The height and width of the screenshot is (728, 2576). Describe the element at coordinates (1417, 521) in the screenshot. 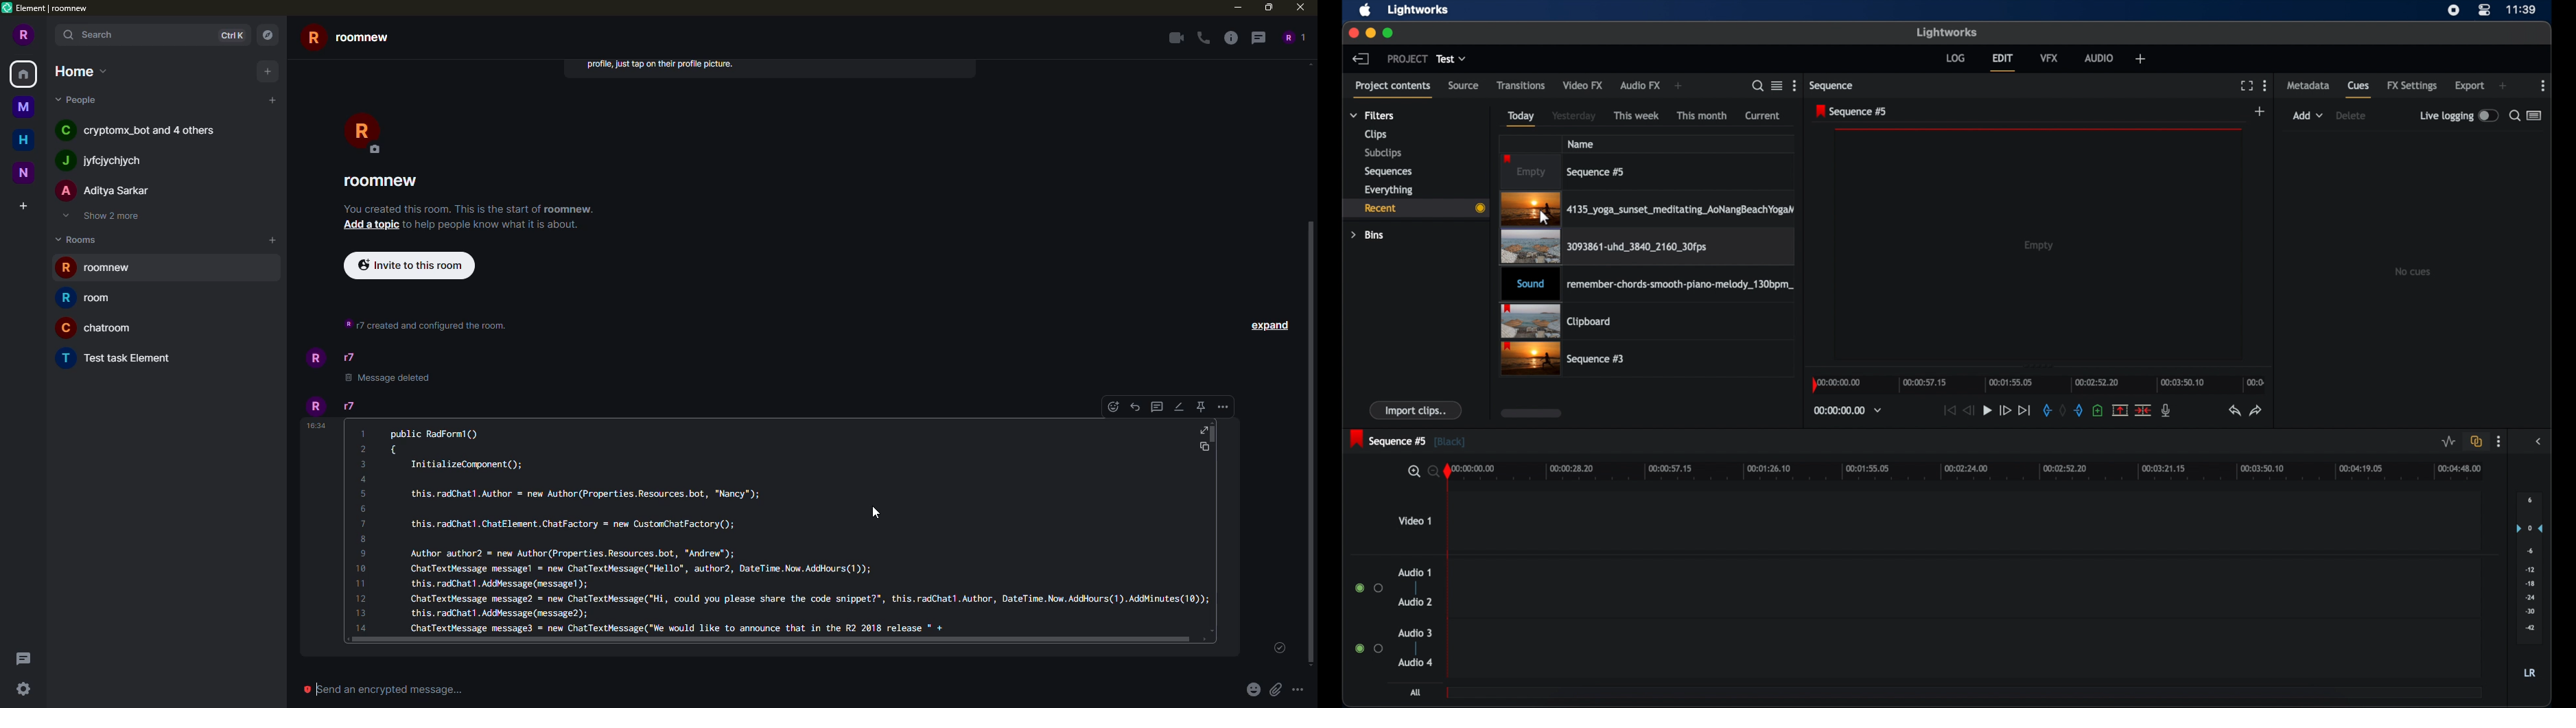

I see `video 1` at that location.